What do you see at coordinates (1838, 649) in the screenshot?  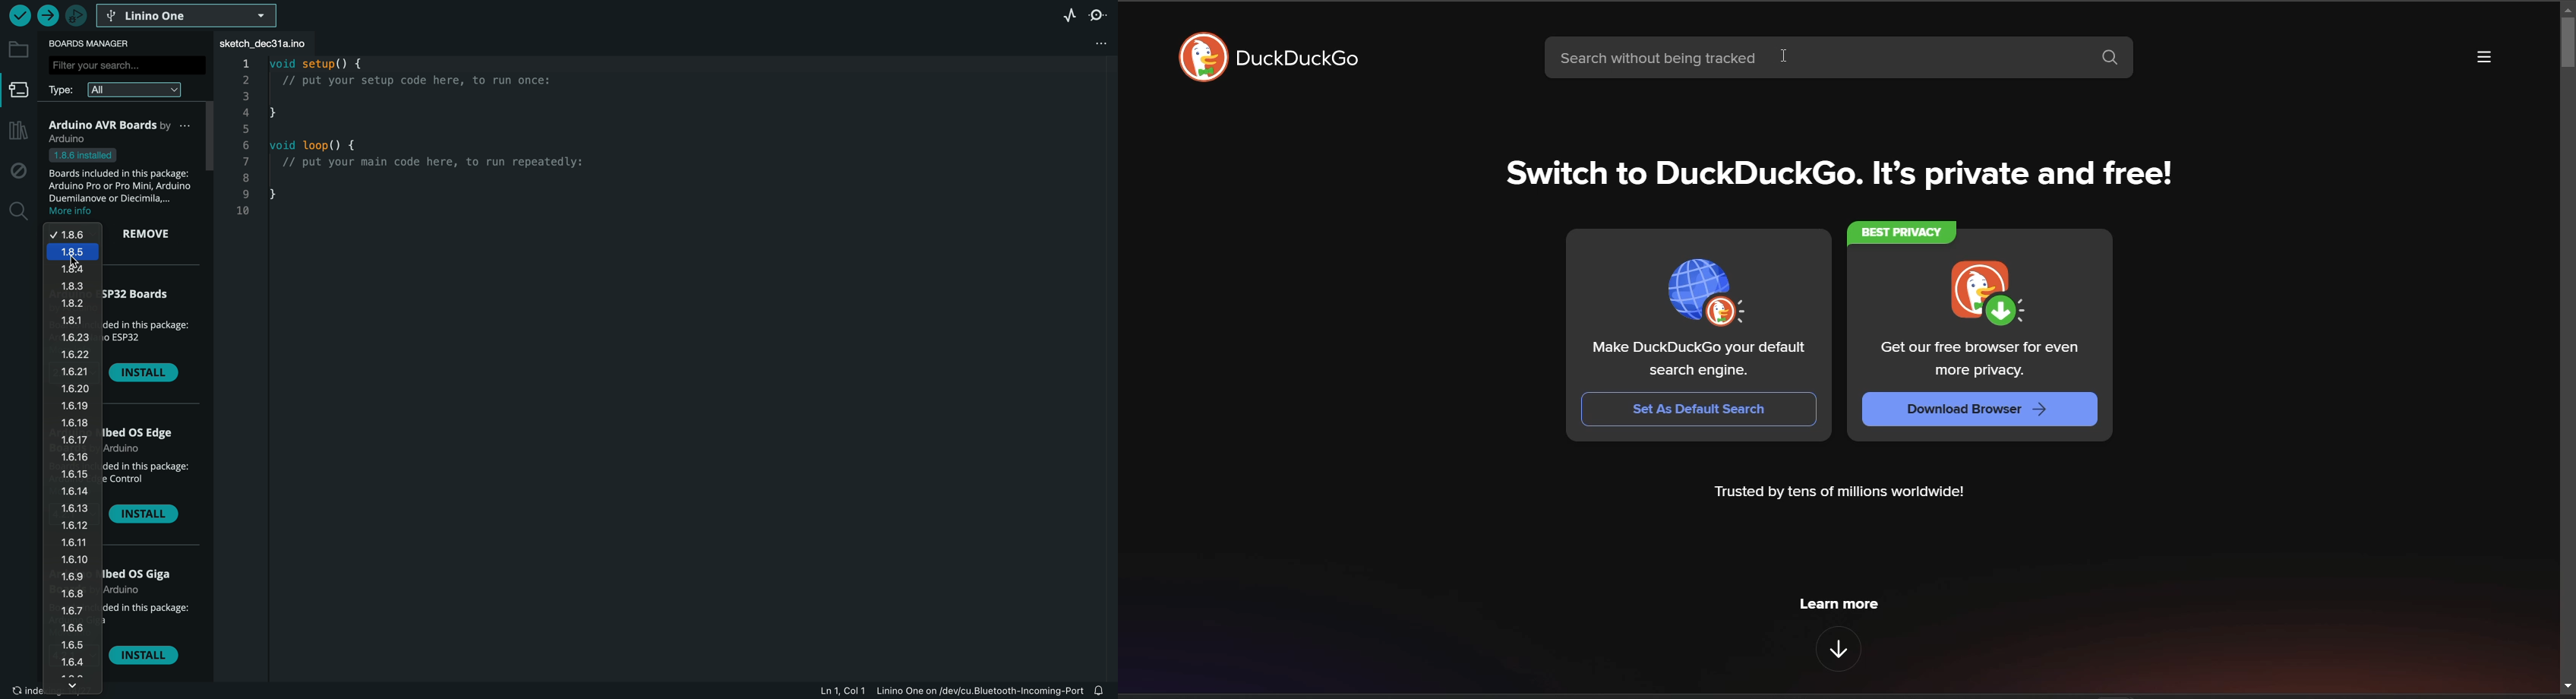 I see `Learn more` at bounding box center [1838, 649].